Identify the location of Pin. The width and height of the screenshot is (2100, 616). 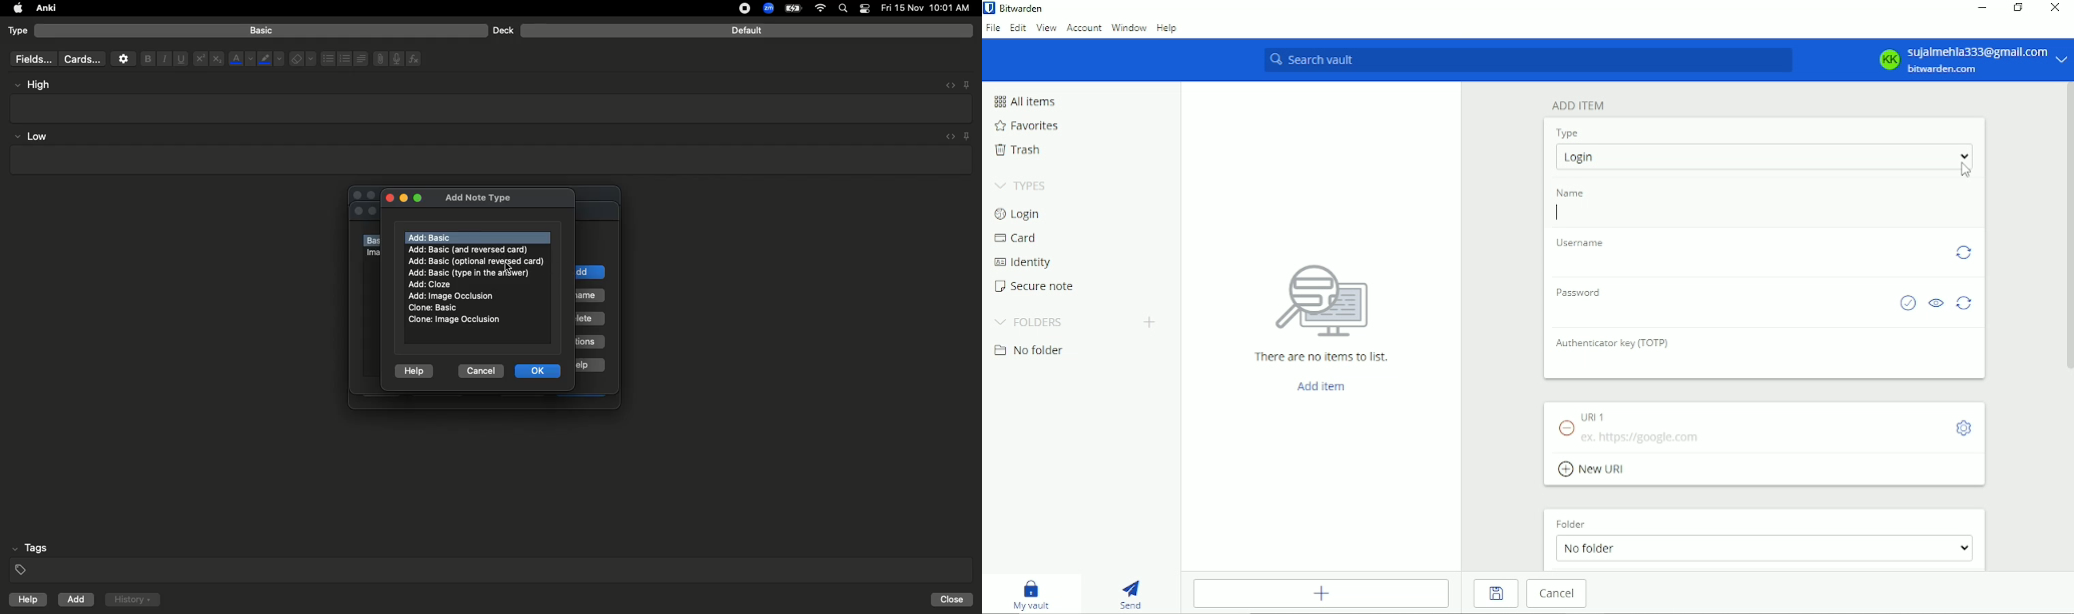
(968, 136).